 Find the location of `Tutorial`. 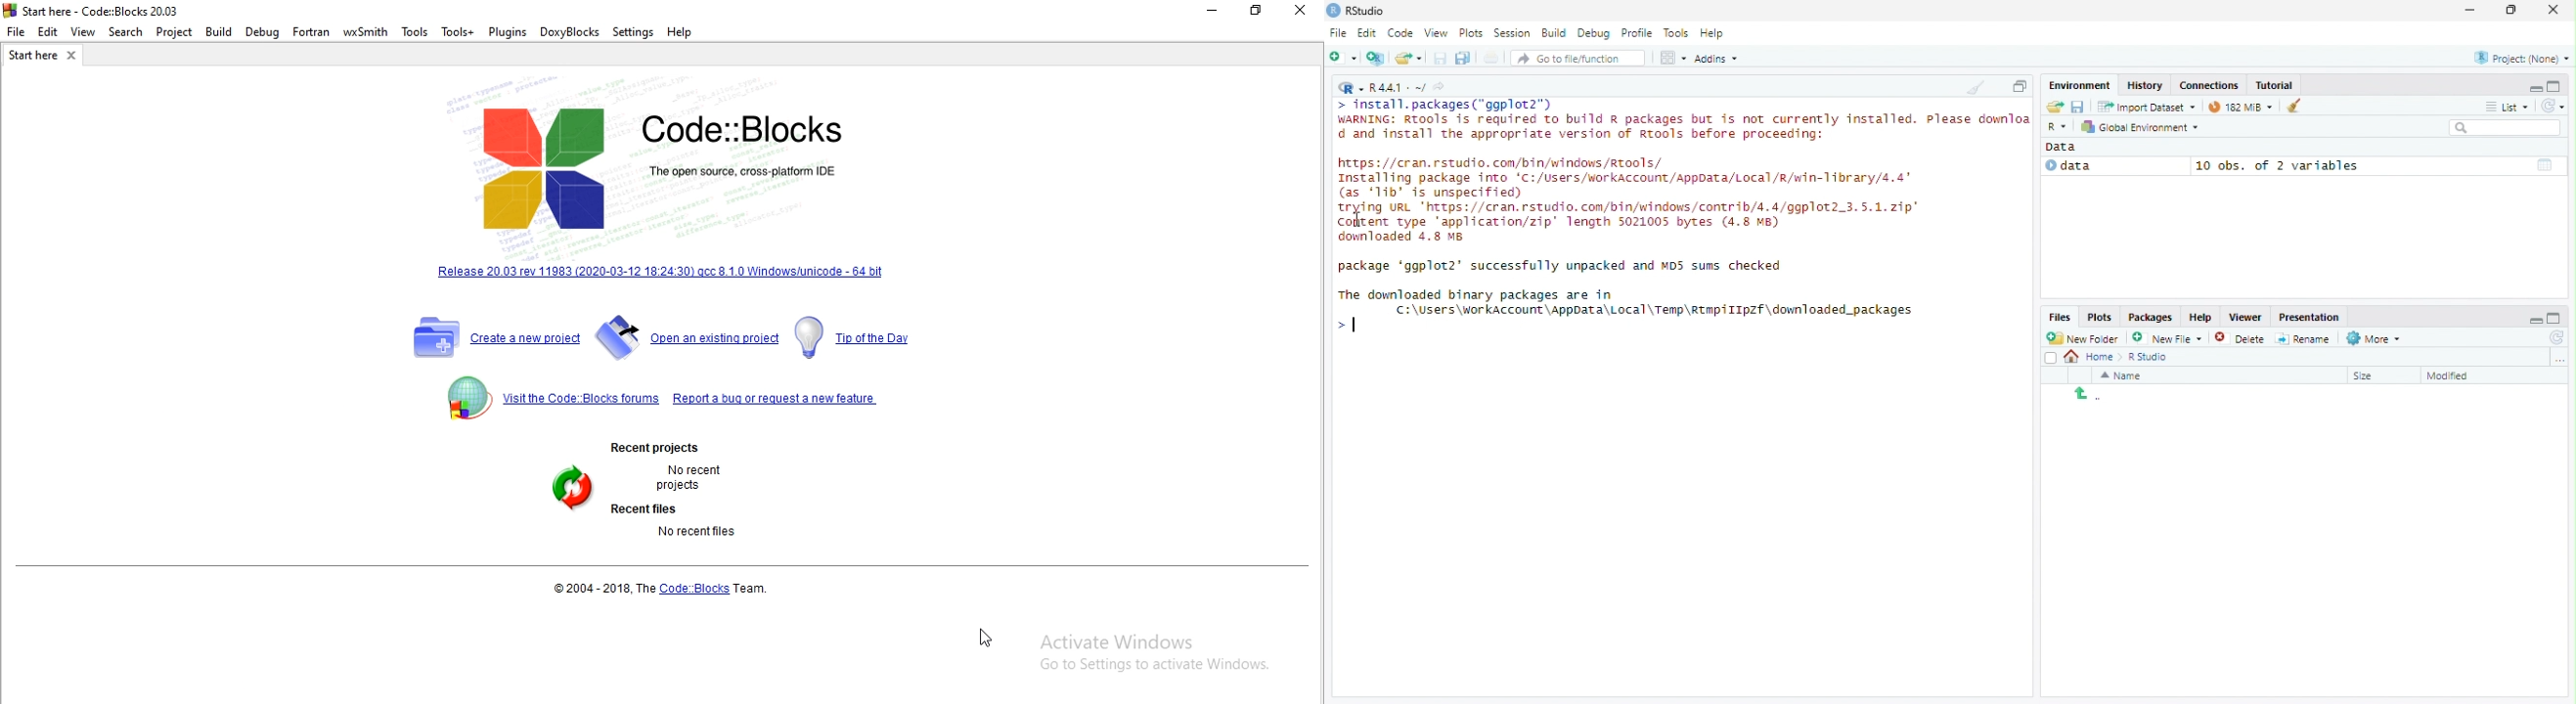

Tutorial is located at coordinates (2276, 85).